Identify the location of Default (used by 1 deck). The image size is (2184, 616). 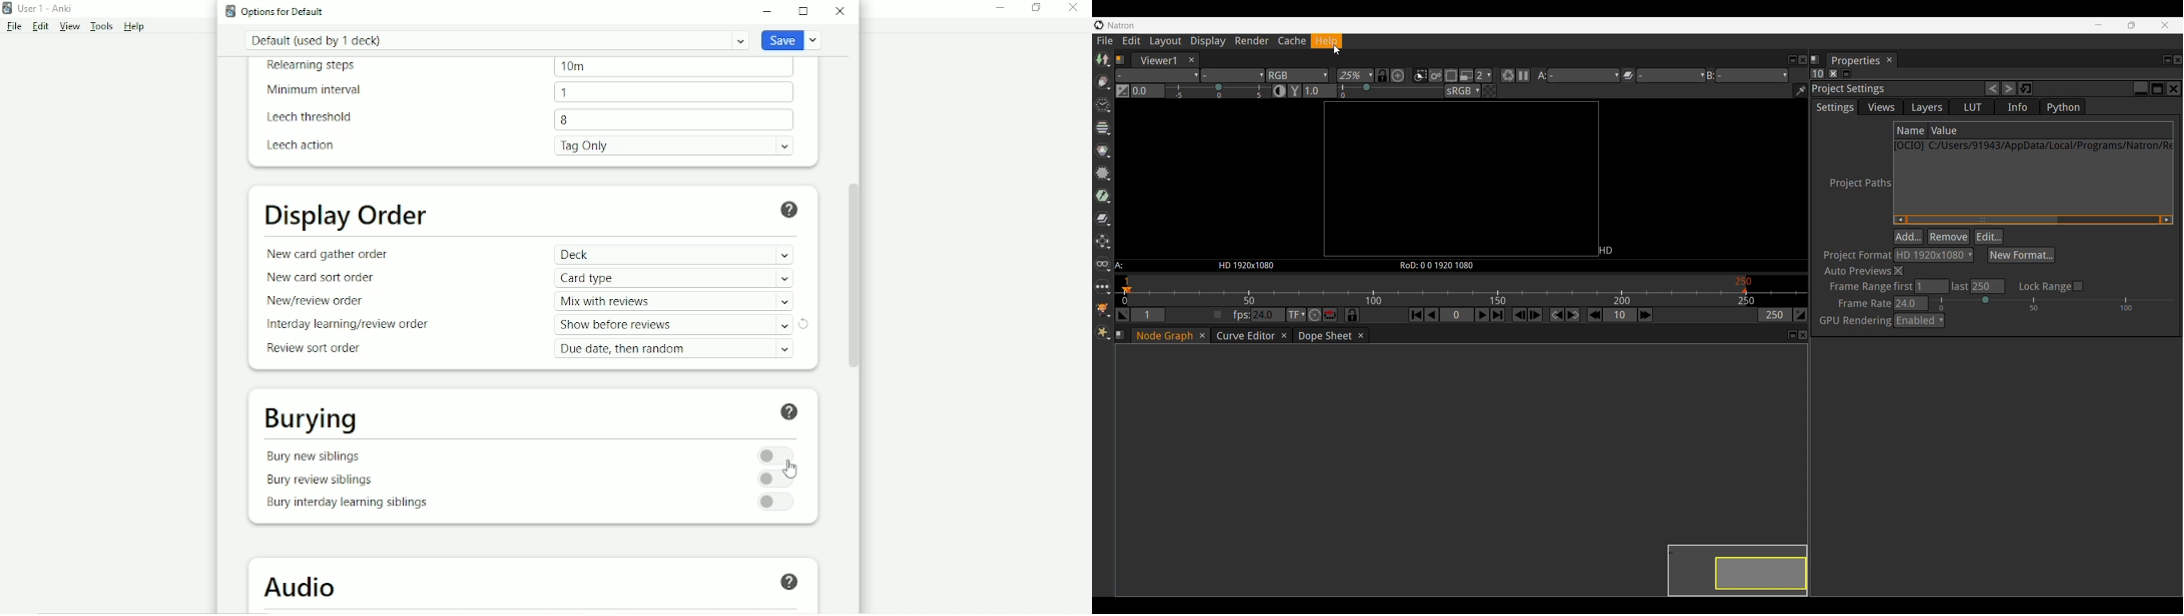
(496, 40).